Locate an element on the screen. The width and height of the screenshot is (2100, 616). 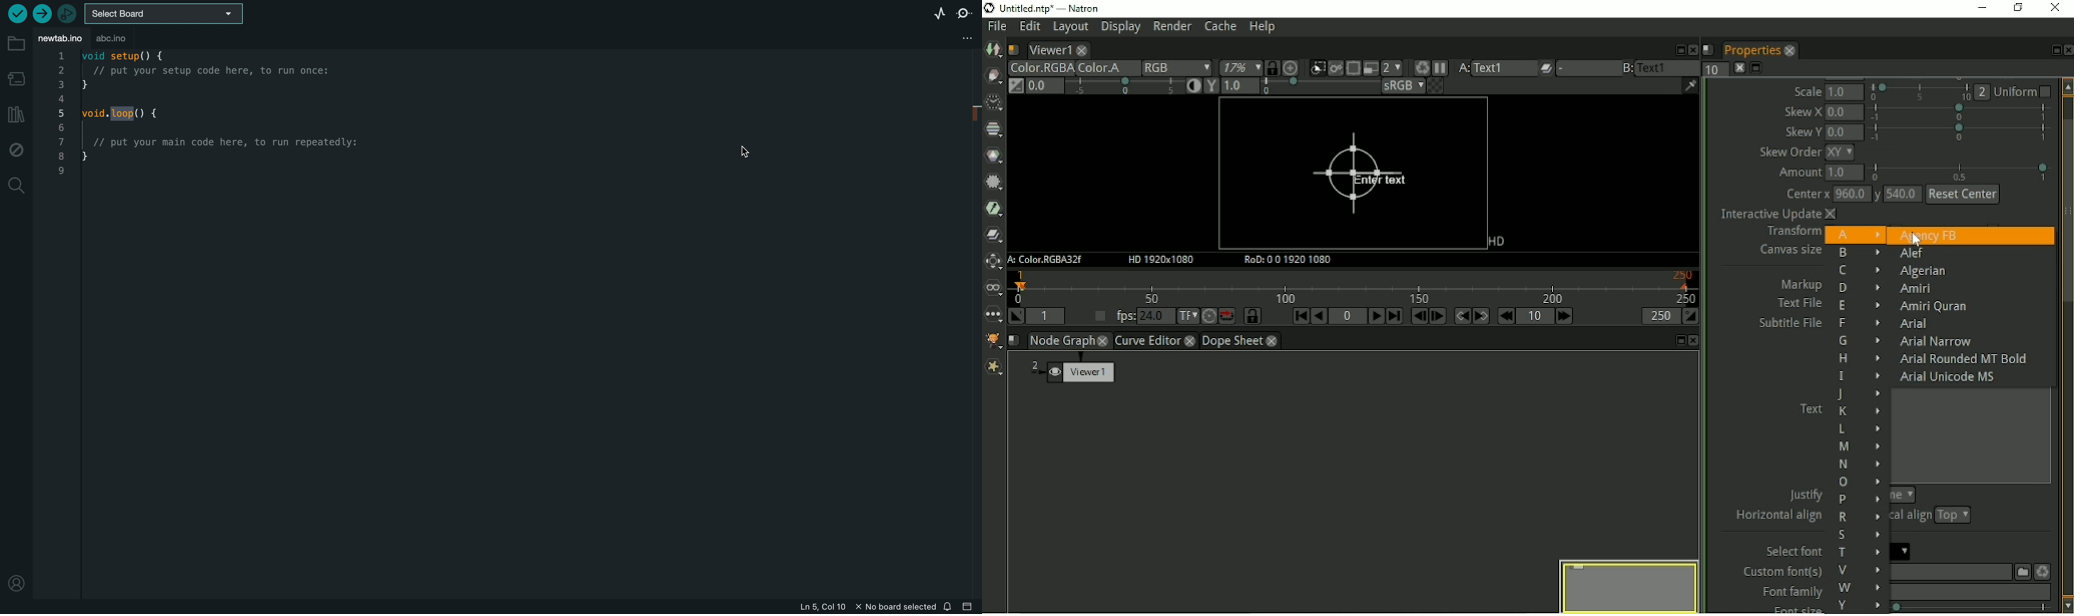
Float pane is located at coordinates (1677, 49).